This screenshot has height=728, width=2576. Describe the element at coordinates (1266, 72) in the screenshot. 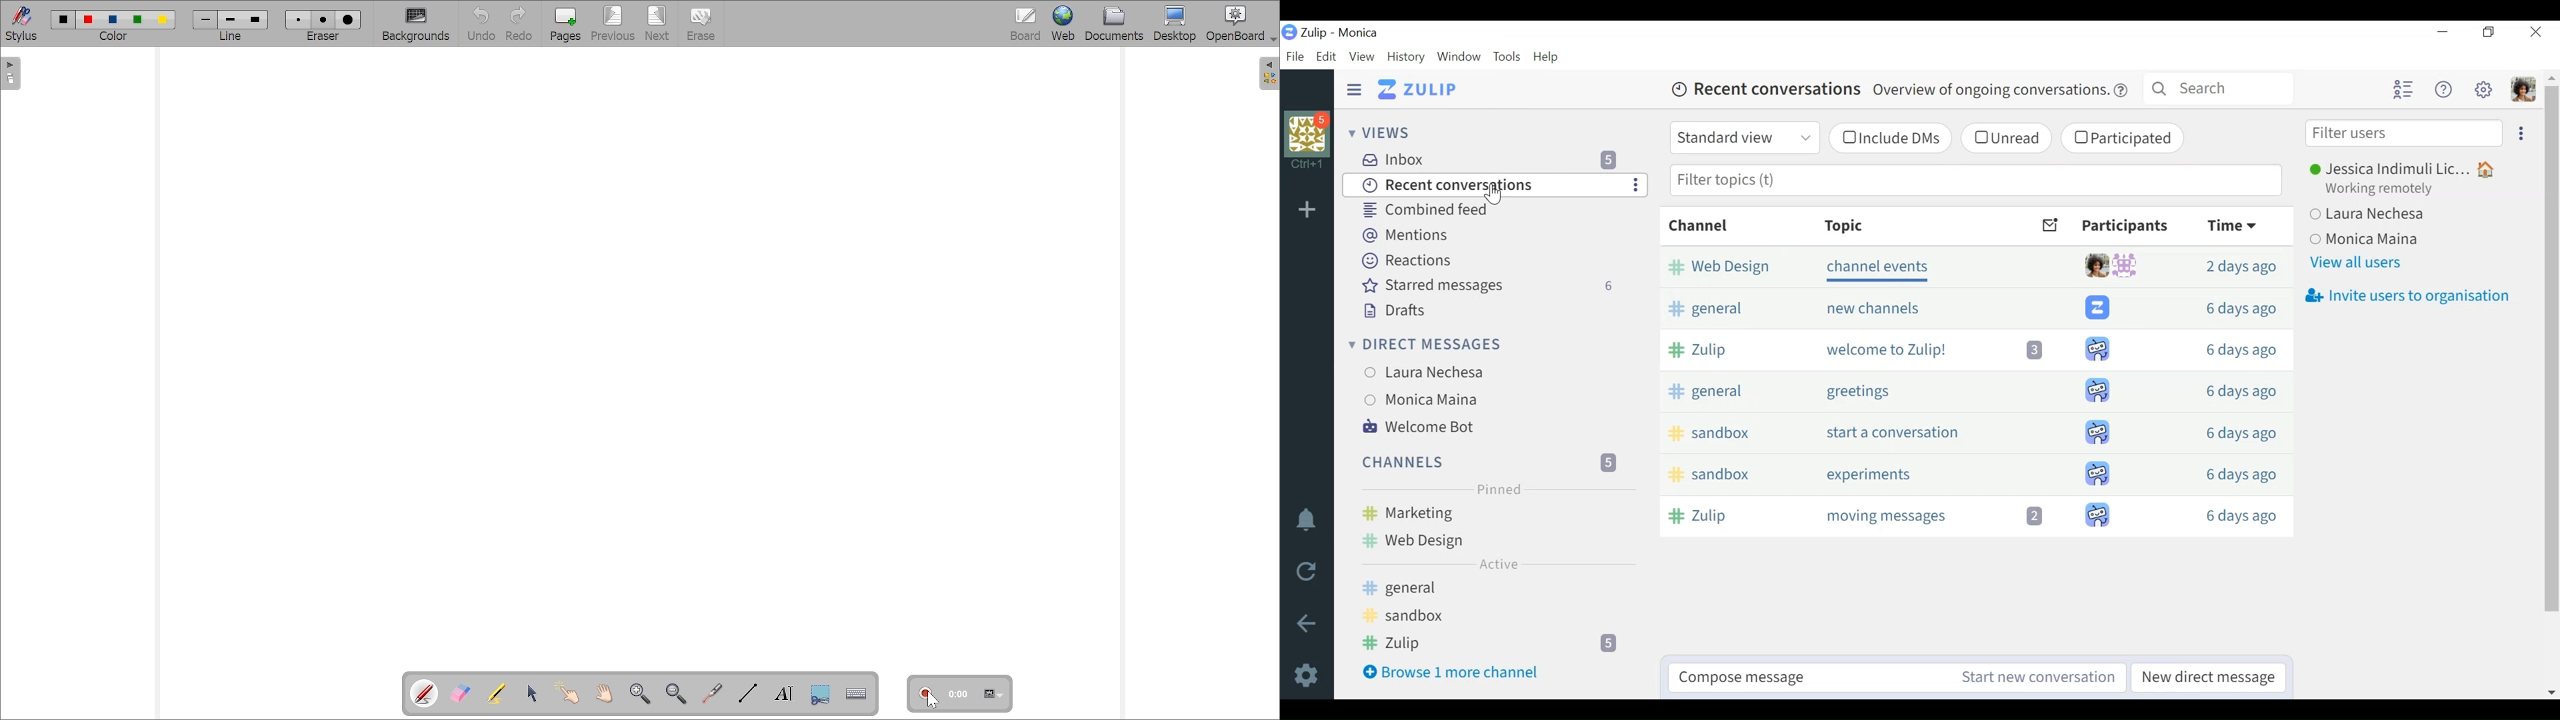

I see `show sidebar` at that location.